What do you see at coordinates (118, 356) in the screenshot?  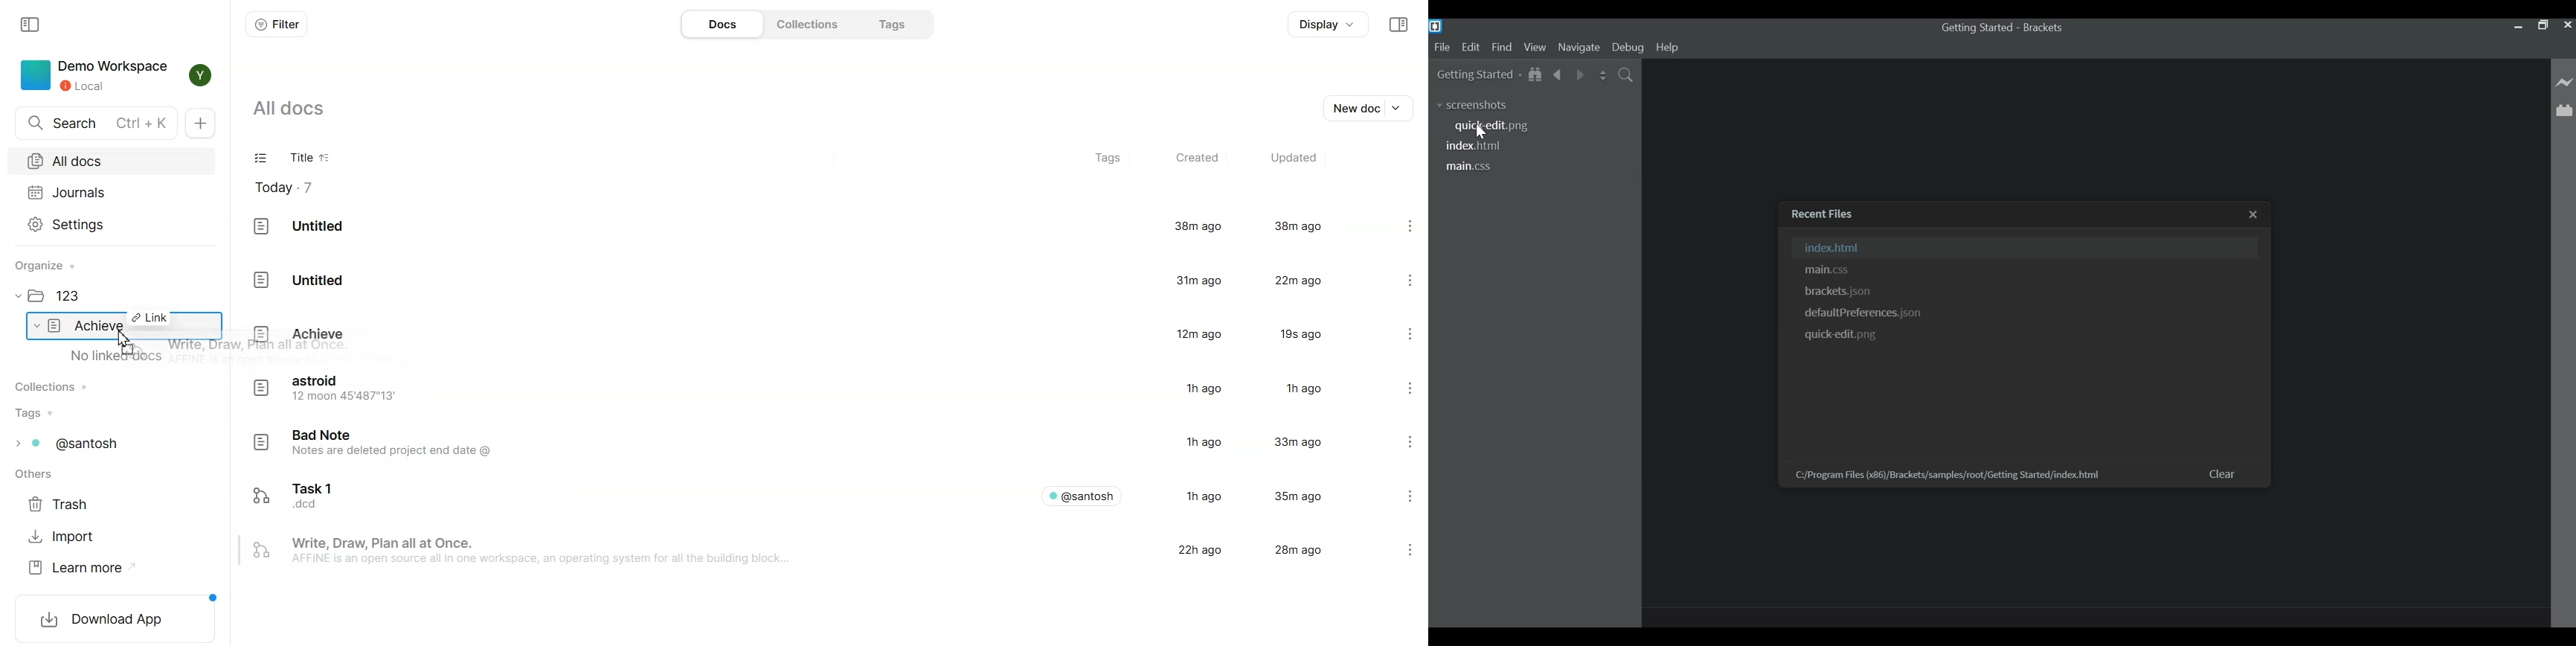 I see `no linked docs` at bounding box center [118, 356].